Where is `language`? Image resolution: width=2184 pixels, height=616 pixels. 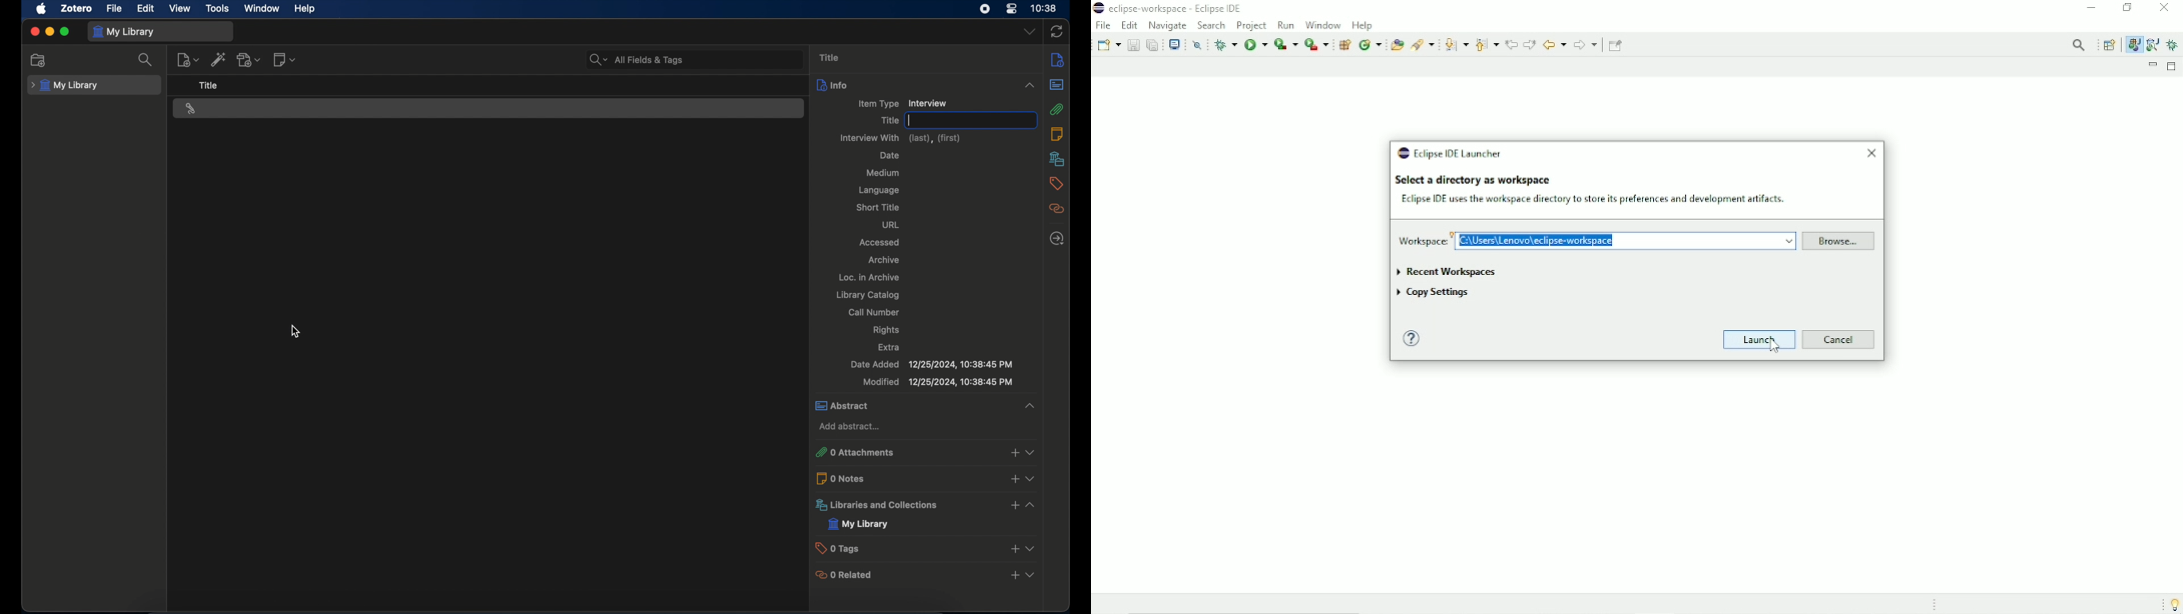
language is located at coordinates (881, 192).